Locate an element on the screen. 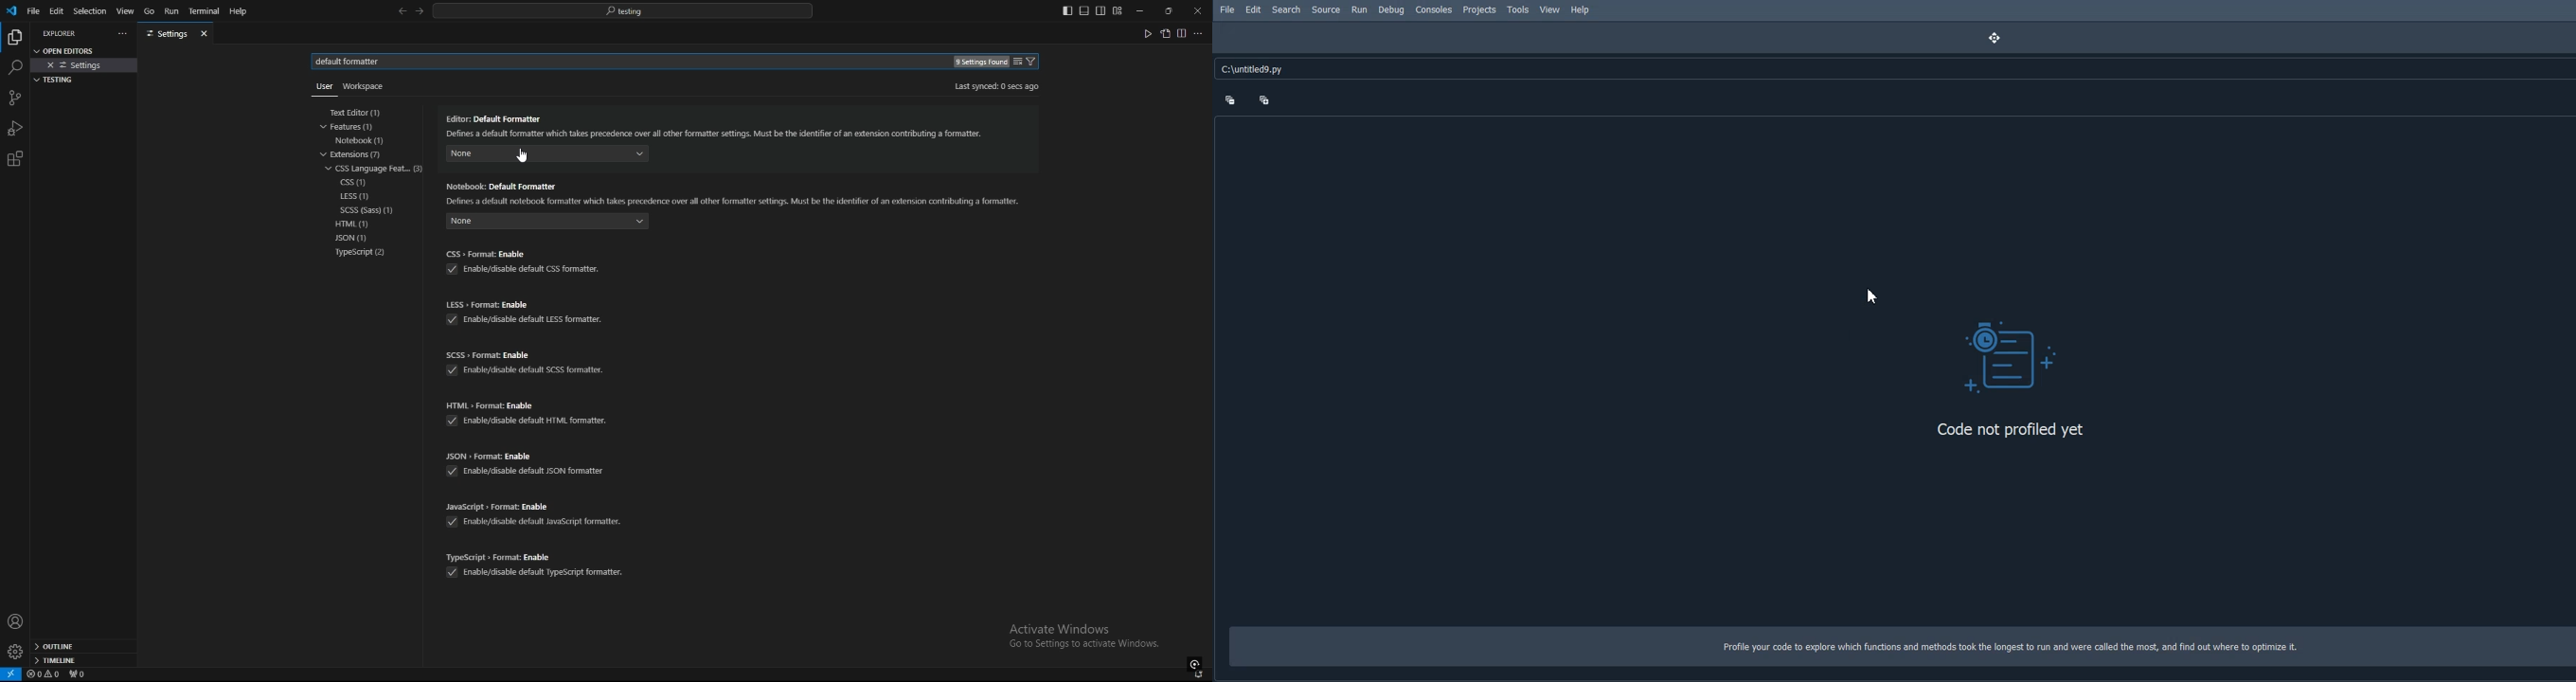 The width and height of the screenshot is (2576, 700). enable/disable default css formatter is located at coordinates (522, 270).